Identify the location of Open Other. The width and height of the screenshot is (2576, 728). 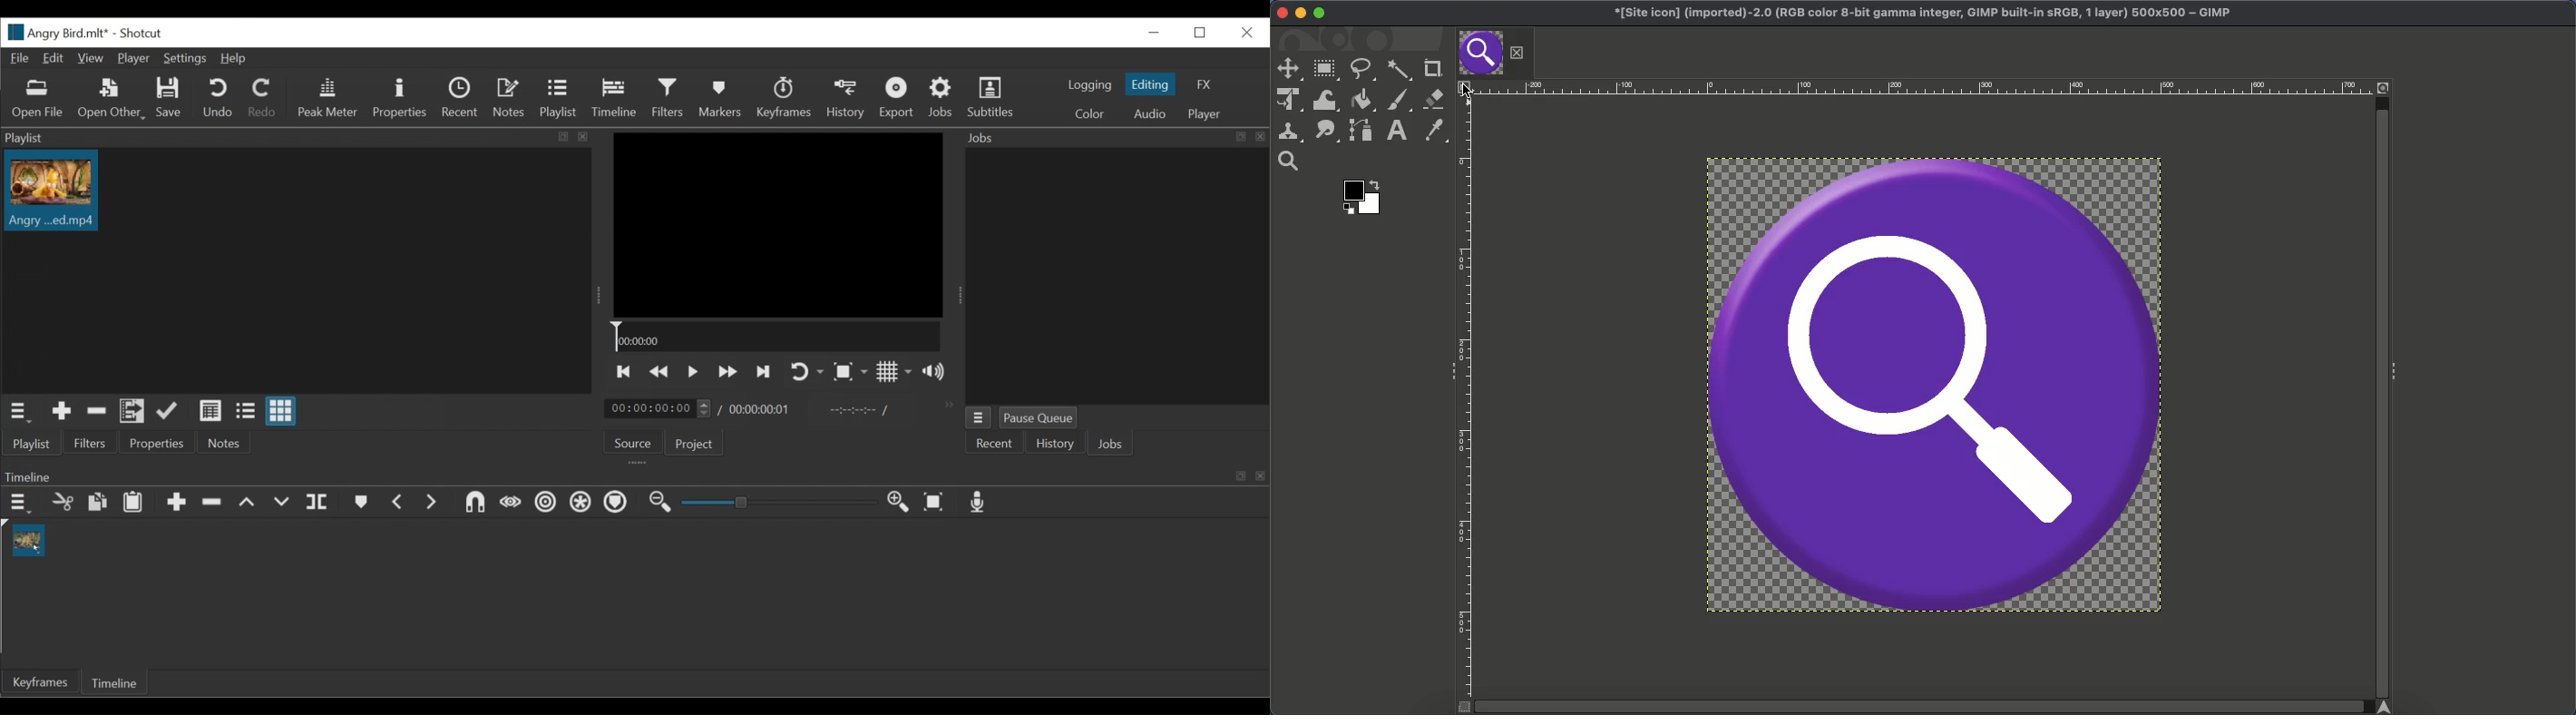
(112, 100).